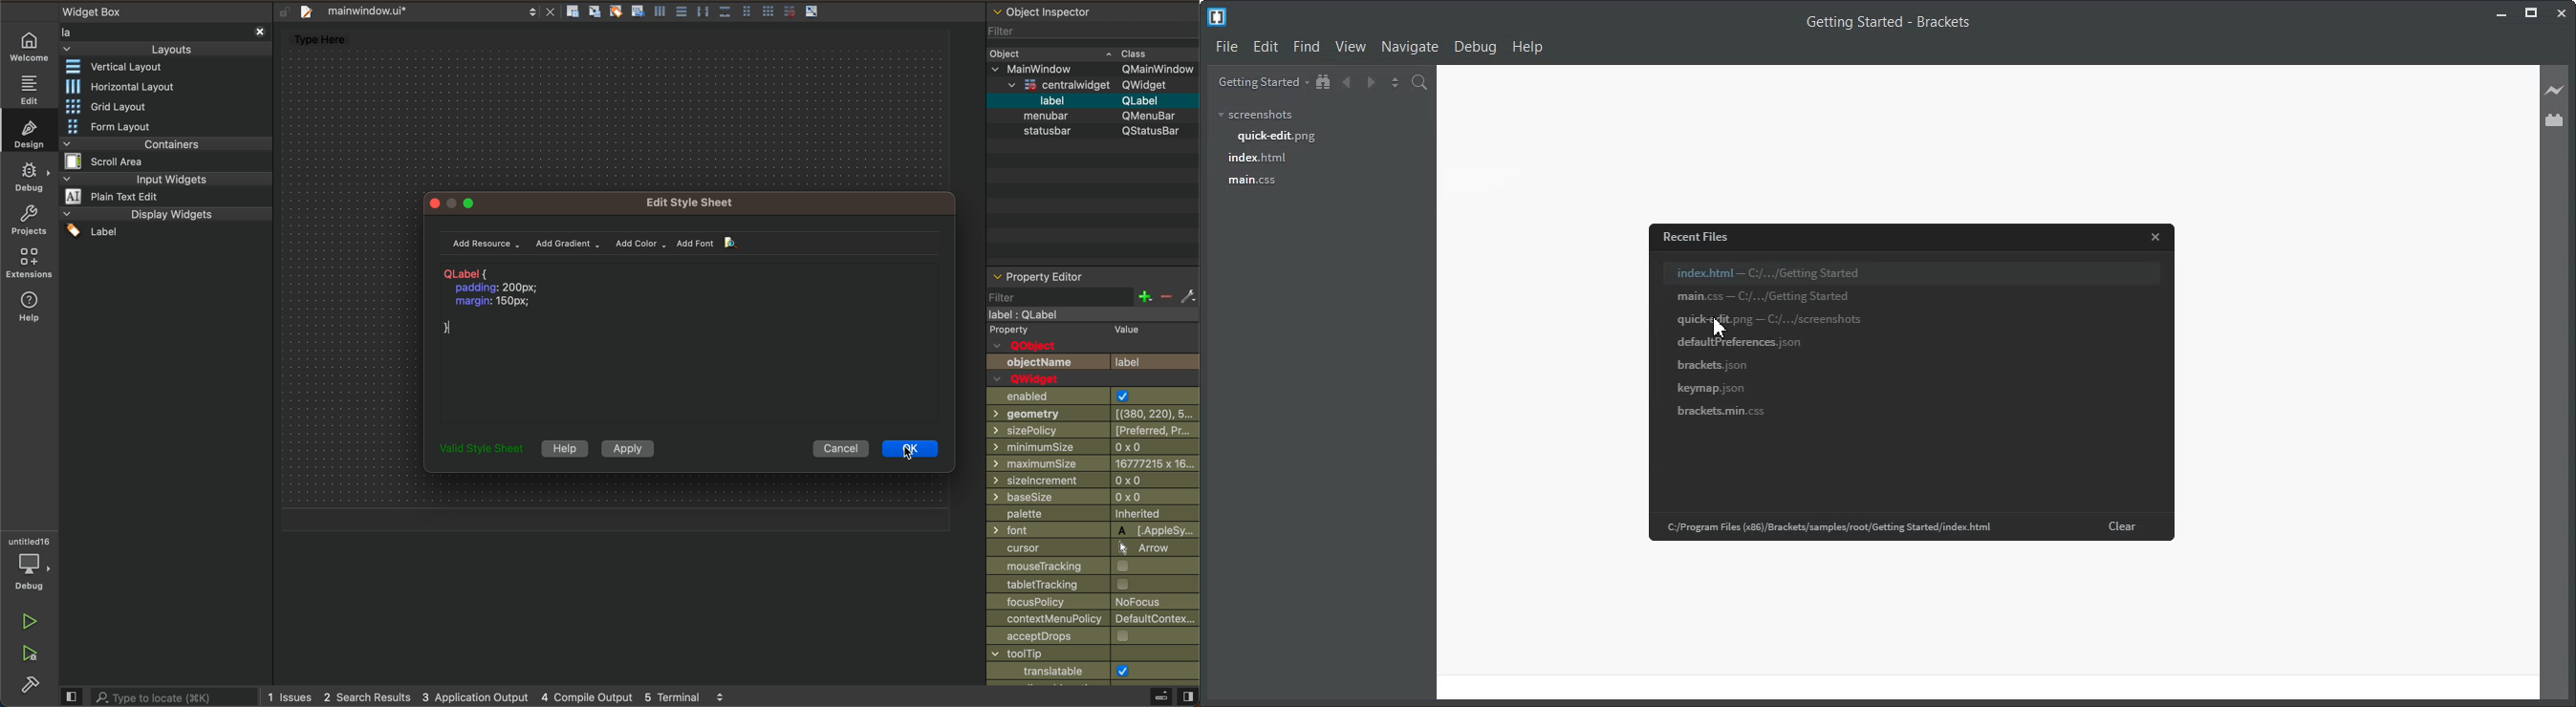 Image resolution: width=2576 pixels, height=728 pixels. What do you see at coordinates (1098, 115) in the screenshot?
I see `menbar` at bounding box center [1098, 115].